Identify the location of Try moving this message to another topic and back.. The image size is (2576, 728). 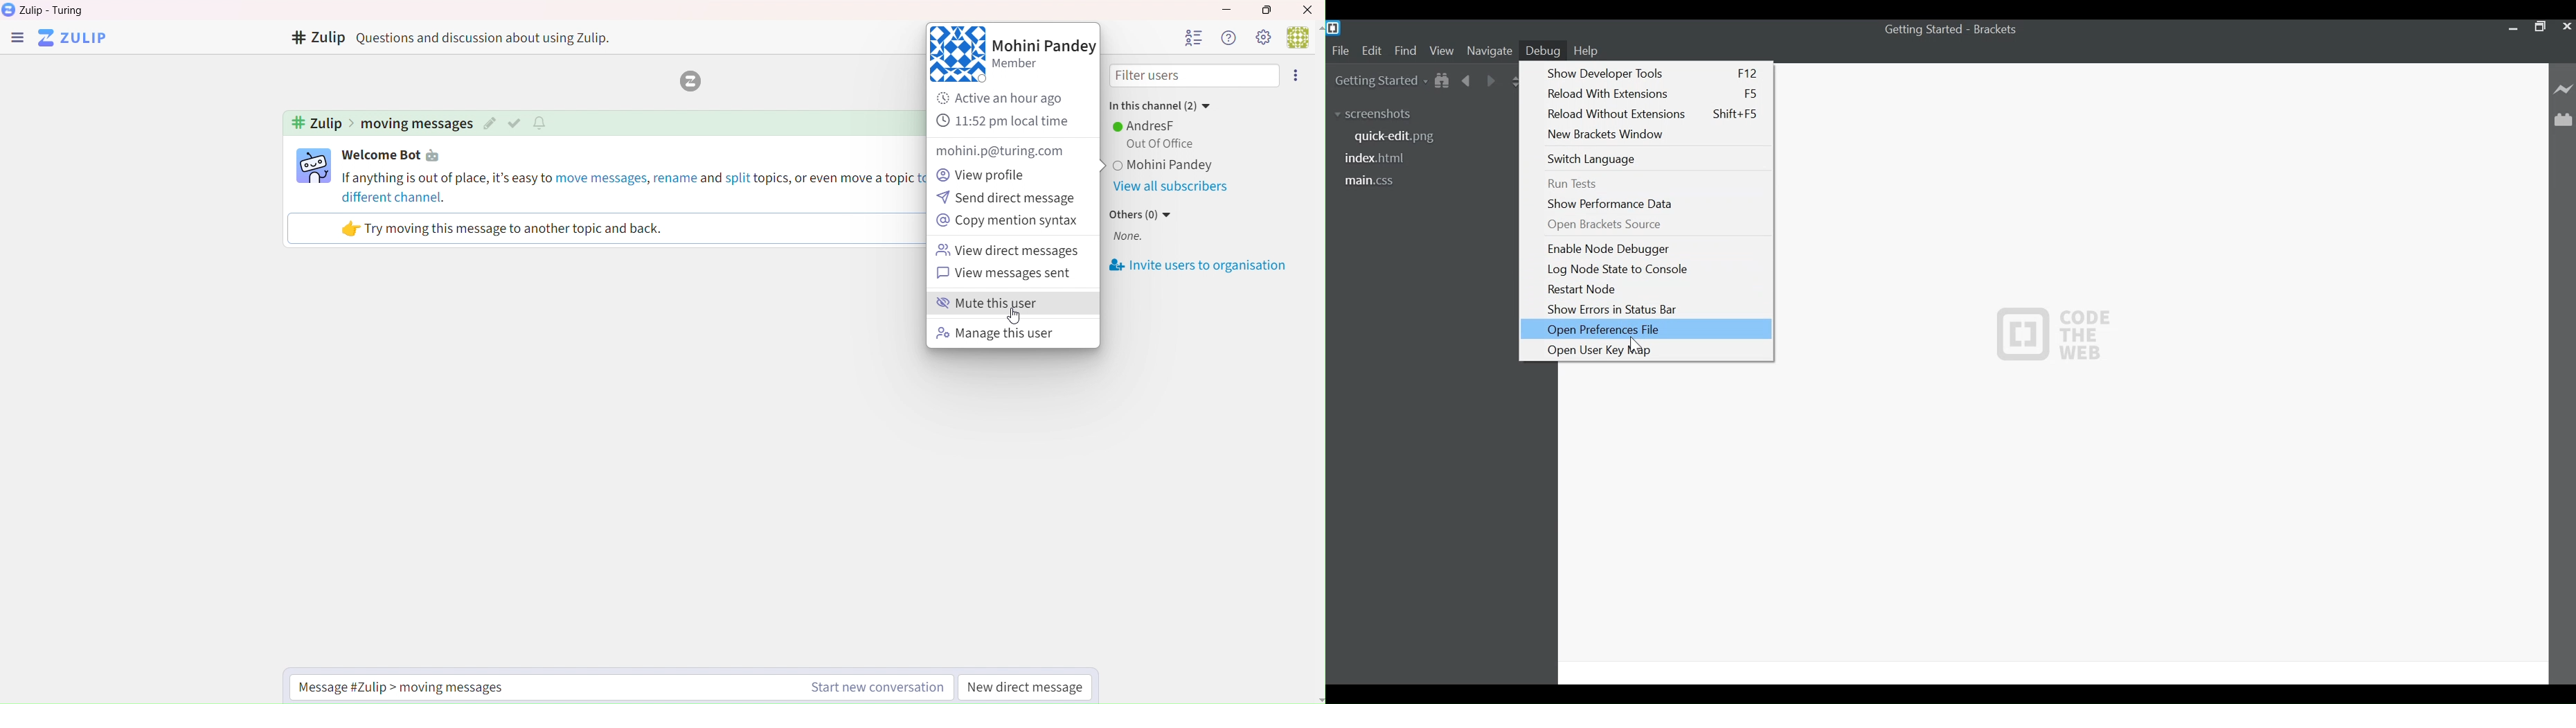
(503, 229).